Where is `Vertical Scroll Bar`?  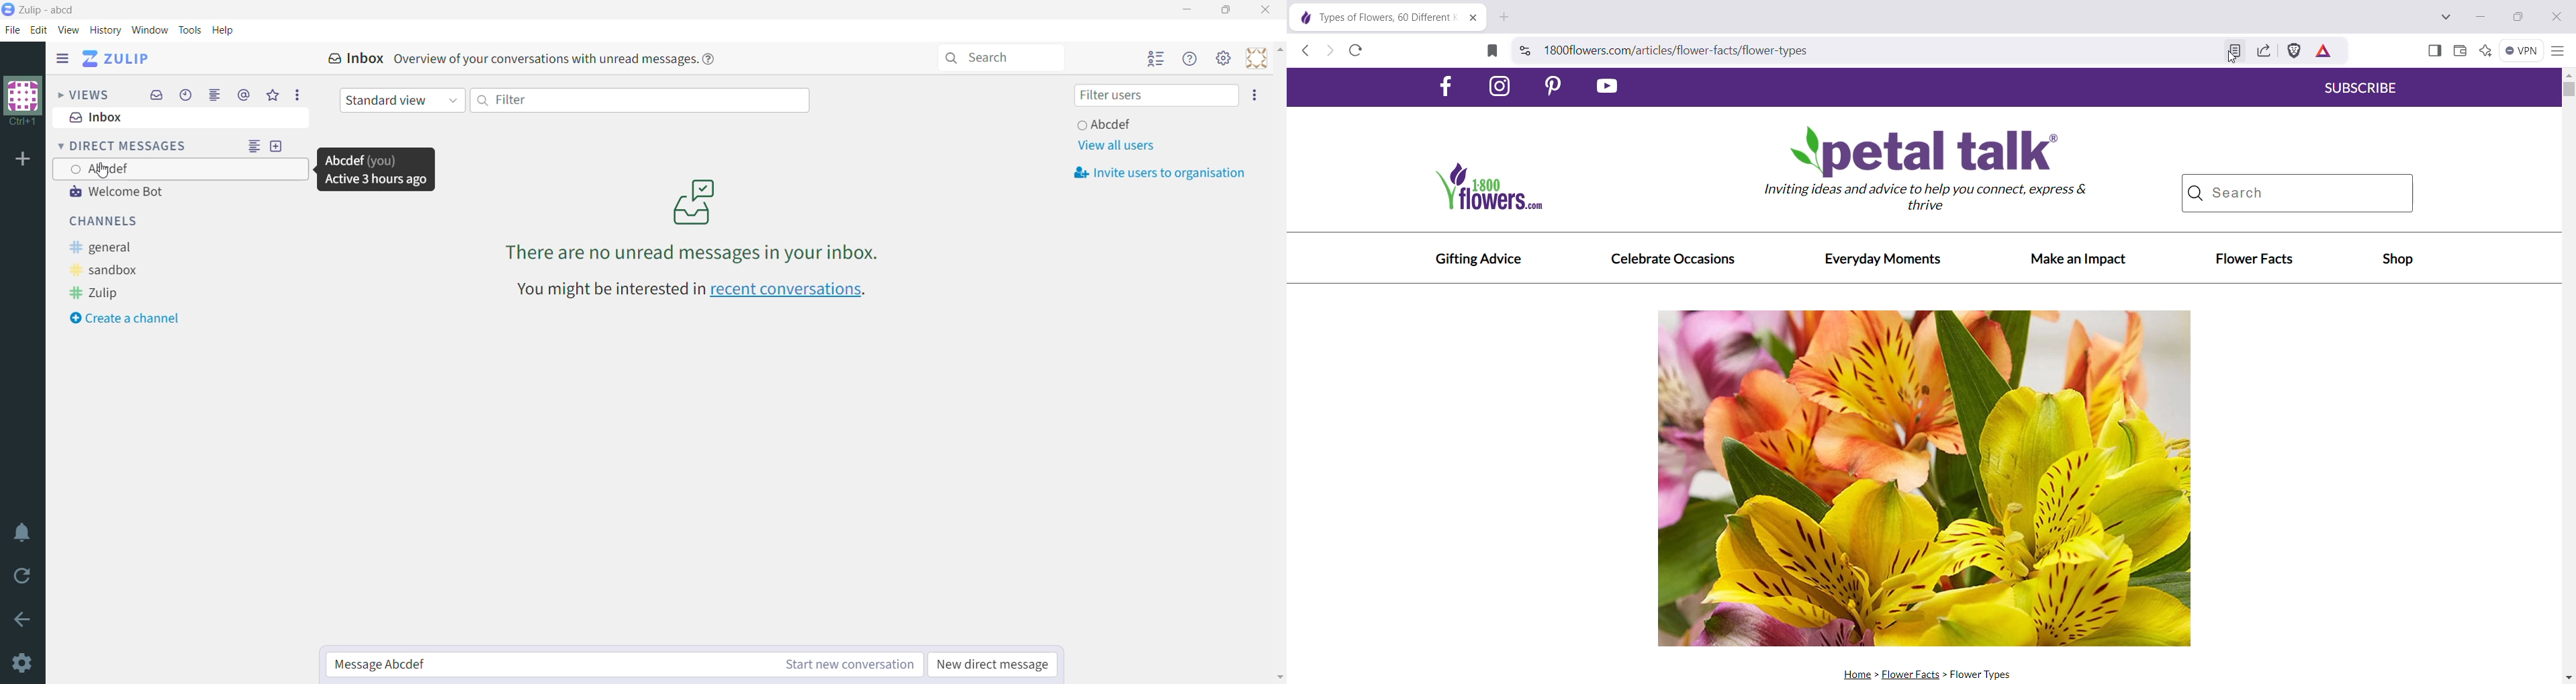
Vertical Scroll Bar is located at coordinates (1279, 363).